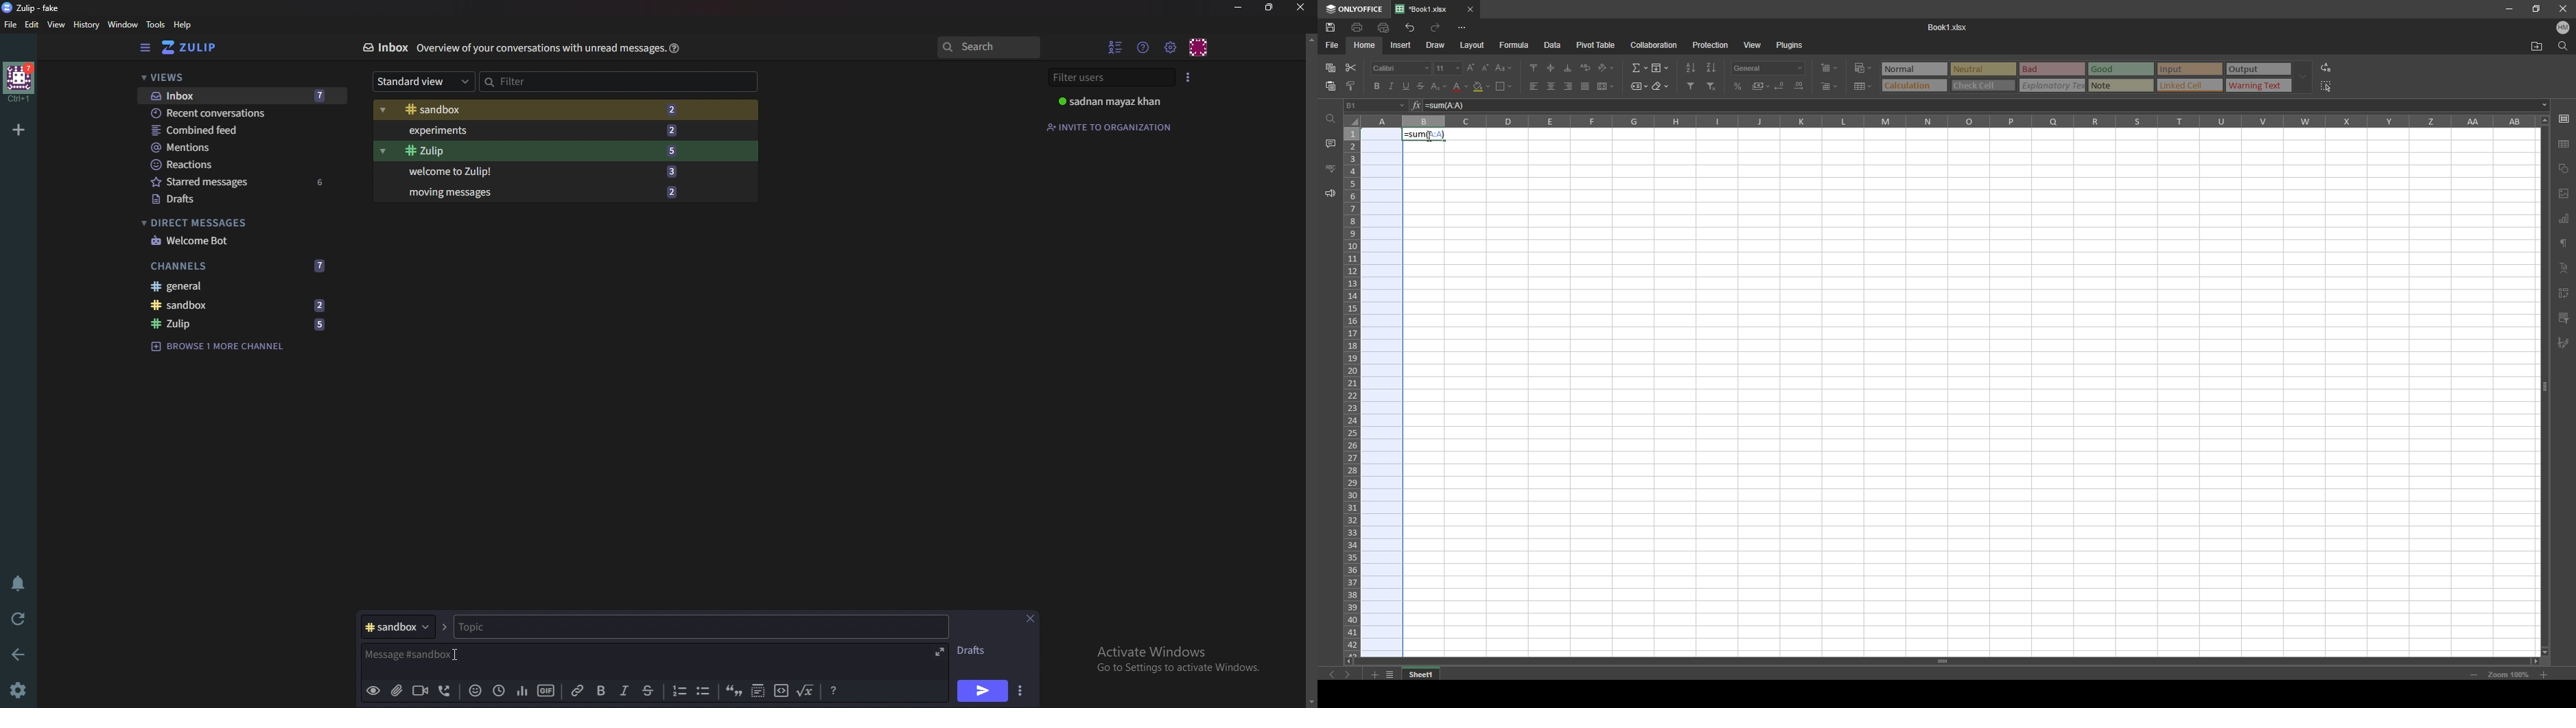  I want to click on gif, so click(545, 689).